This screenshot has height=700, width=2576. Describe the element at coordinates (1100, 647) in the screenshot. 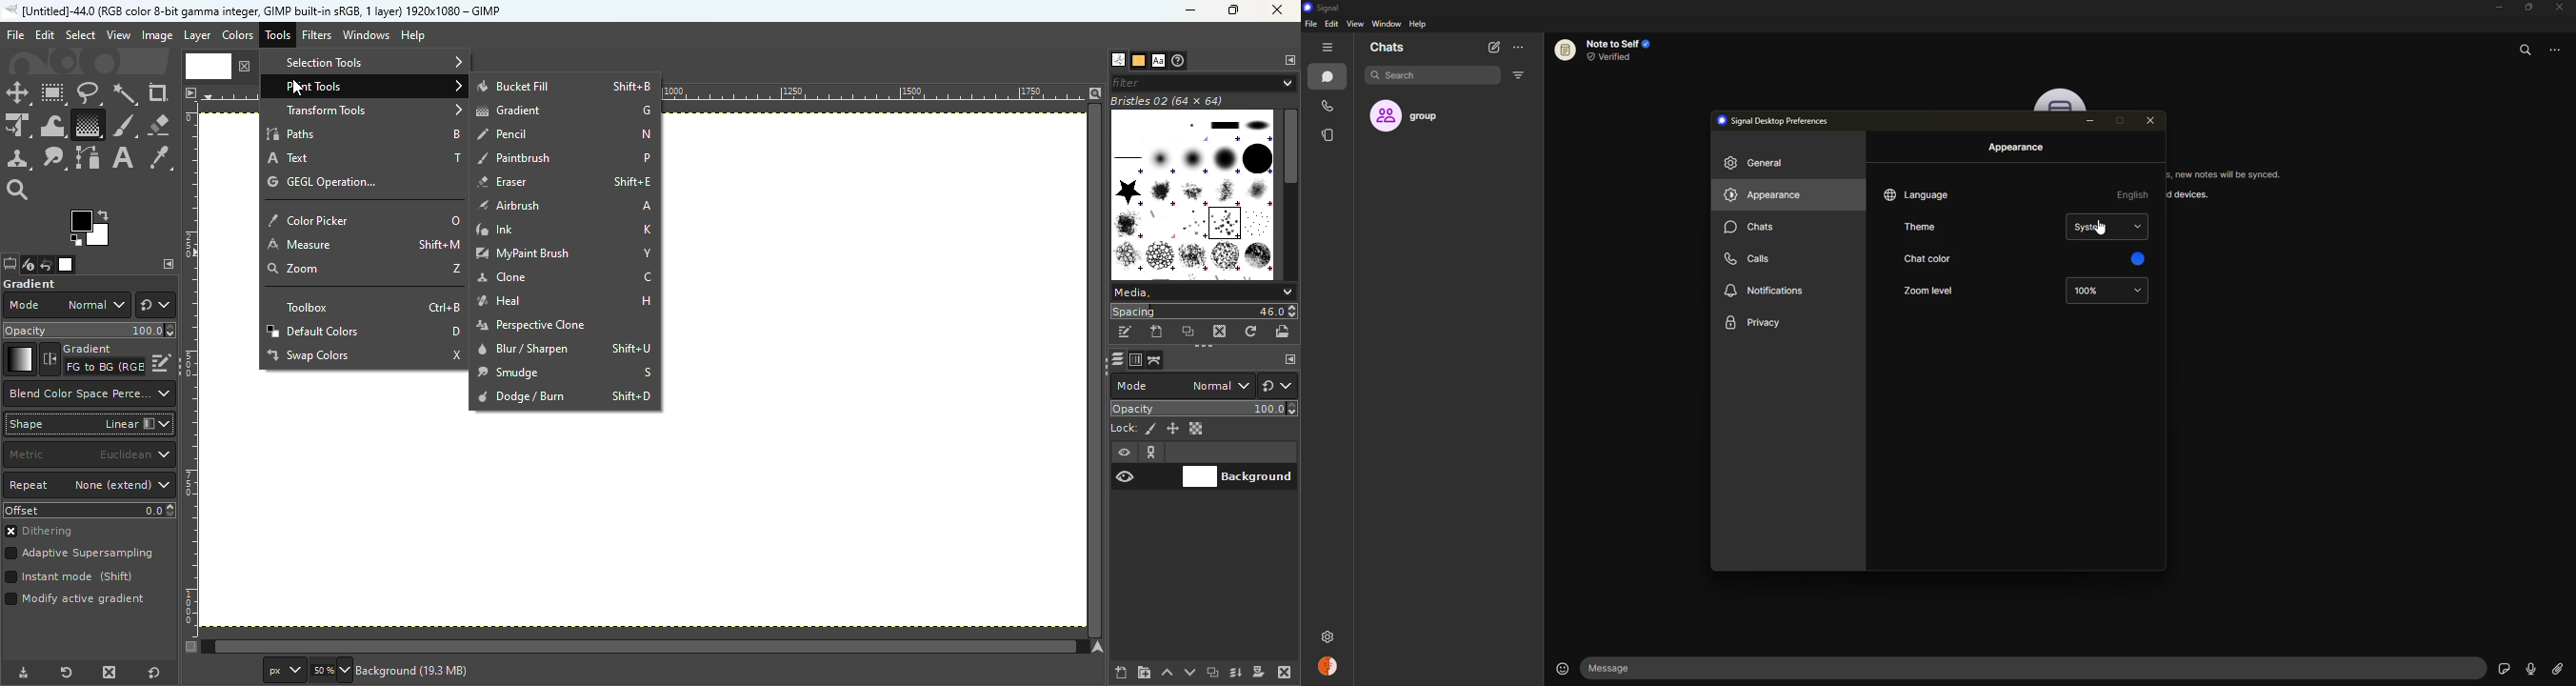

I see `Navigate` at that location.